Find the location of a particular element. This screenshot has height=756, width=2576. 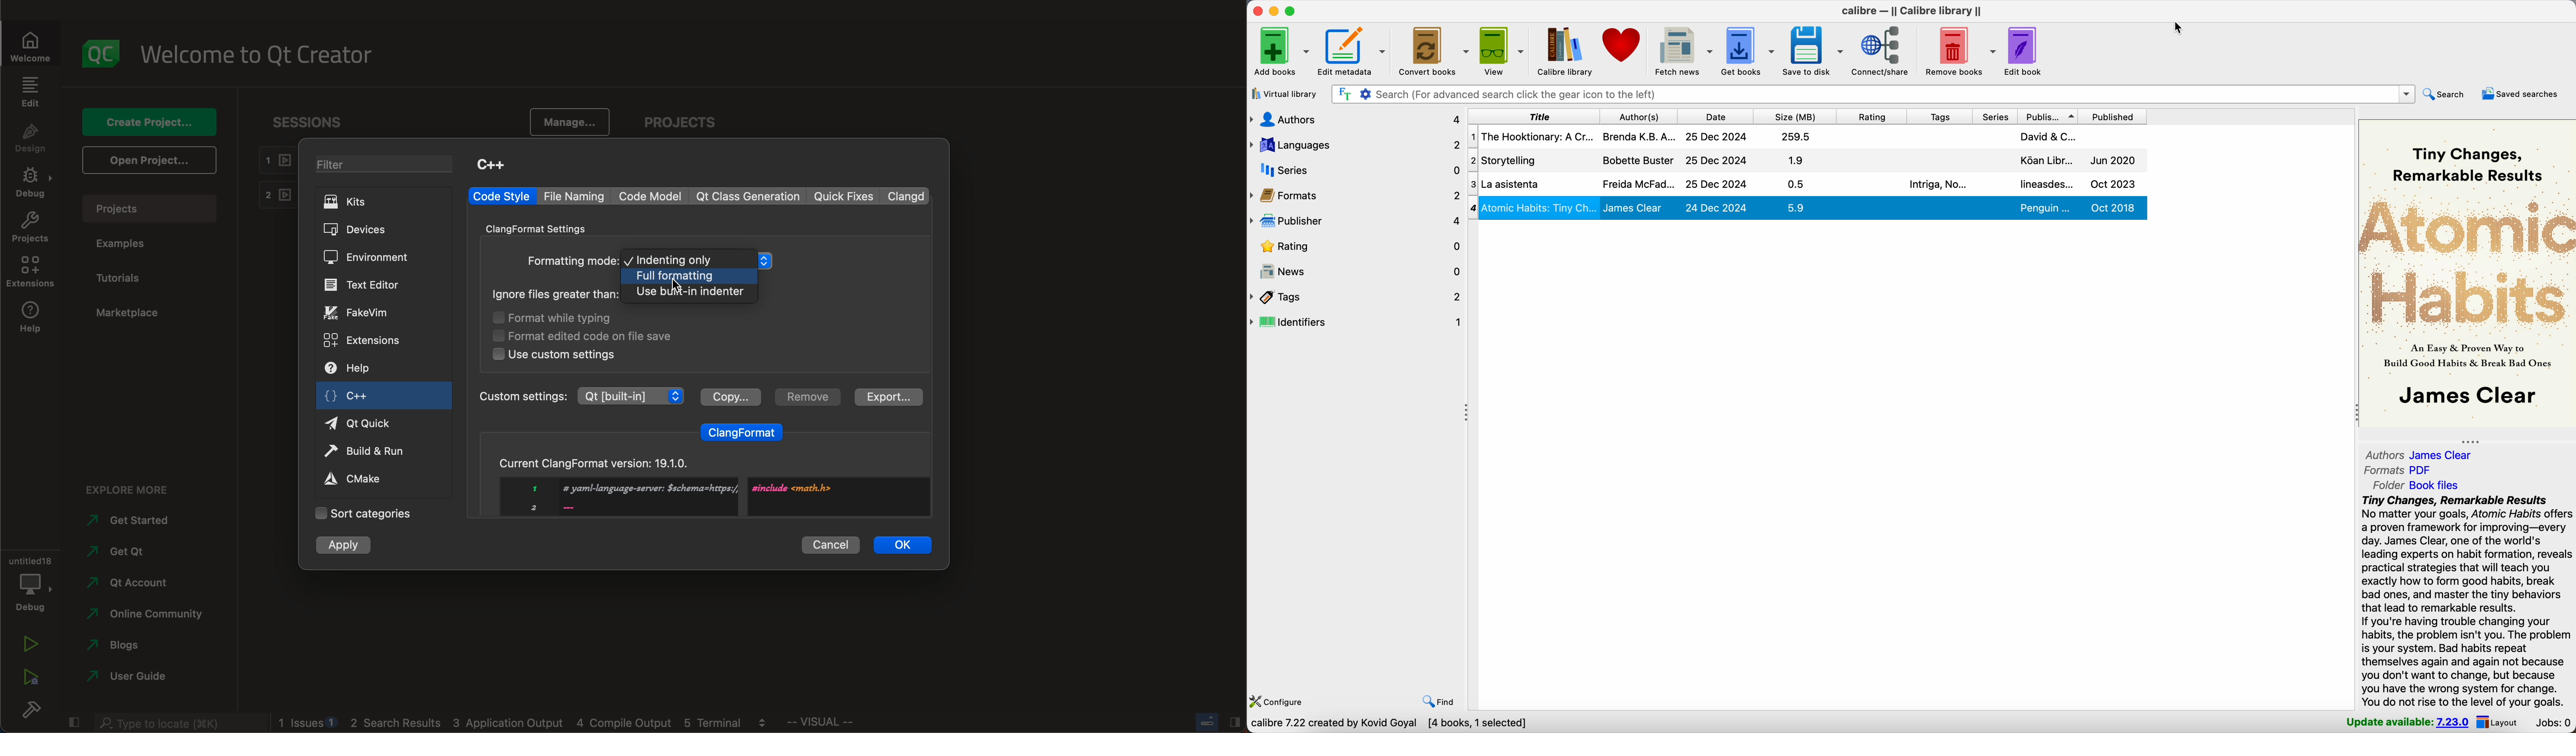

tags is located at coordinates (1941, 116).